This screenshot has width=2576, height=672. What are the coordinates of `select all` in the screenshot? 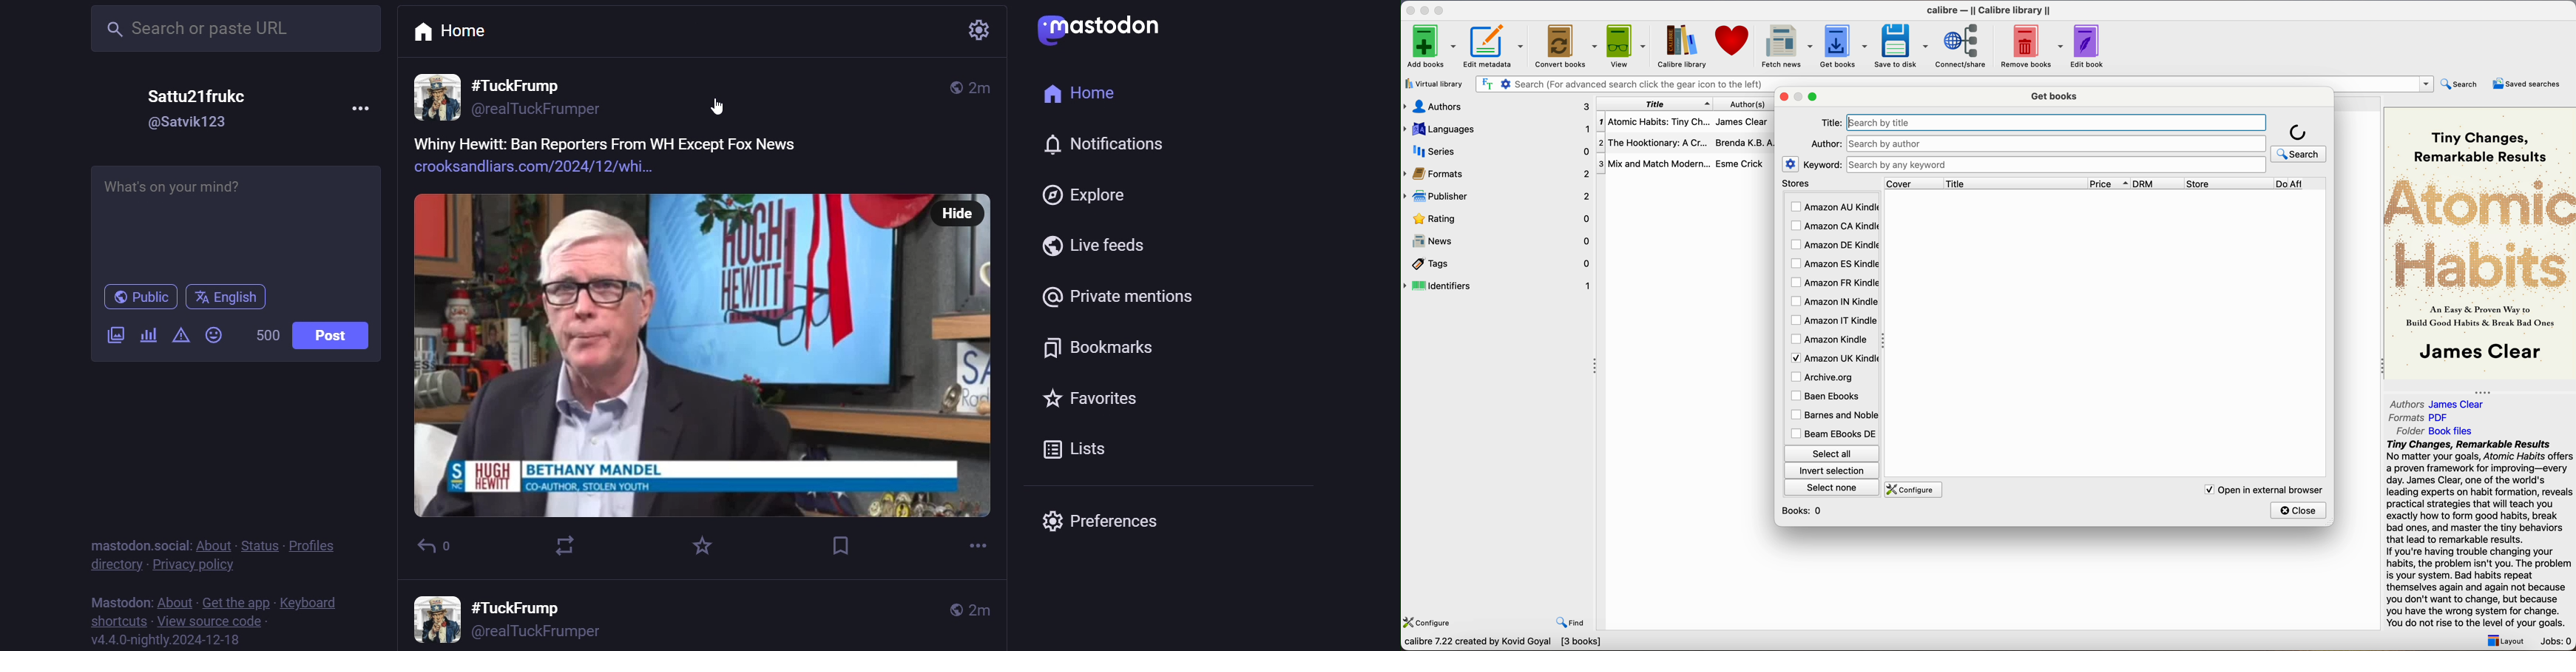 It's located at (1830, 453).